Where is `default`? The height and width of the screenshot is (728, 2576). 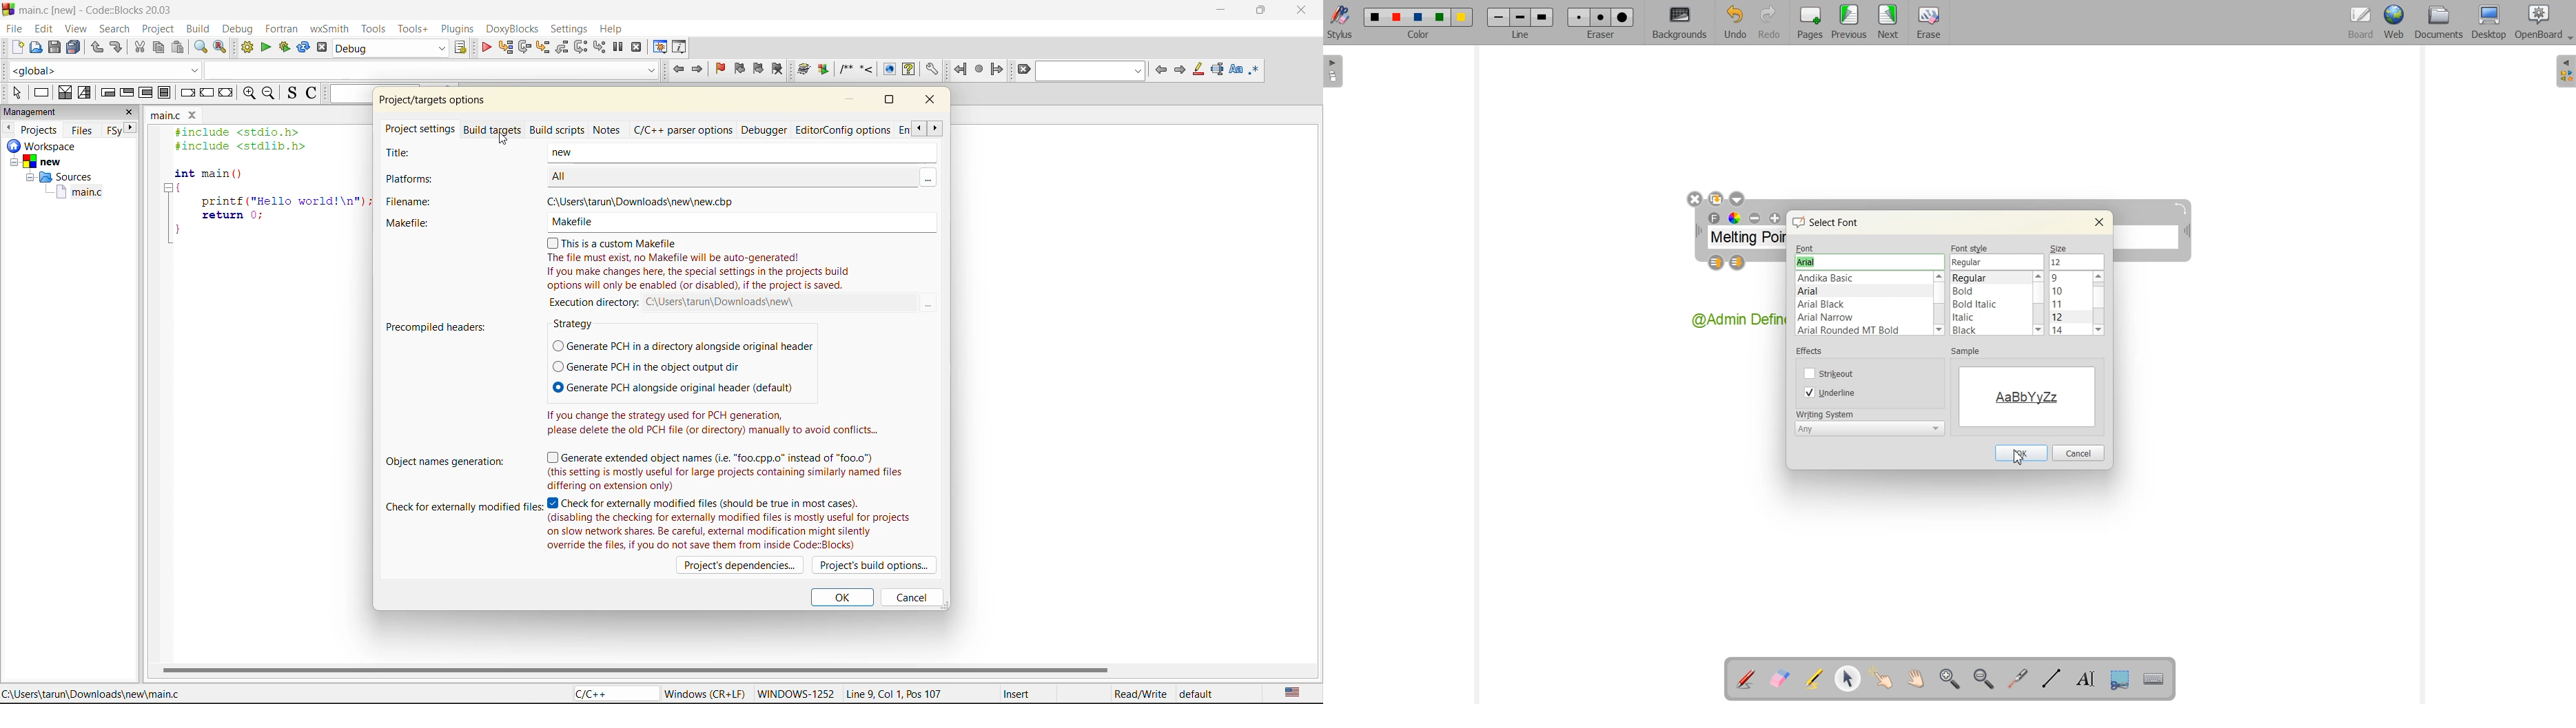 default is located at coordinates (1200, 696).